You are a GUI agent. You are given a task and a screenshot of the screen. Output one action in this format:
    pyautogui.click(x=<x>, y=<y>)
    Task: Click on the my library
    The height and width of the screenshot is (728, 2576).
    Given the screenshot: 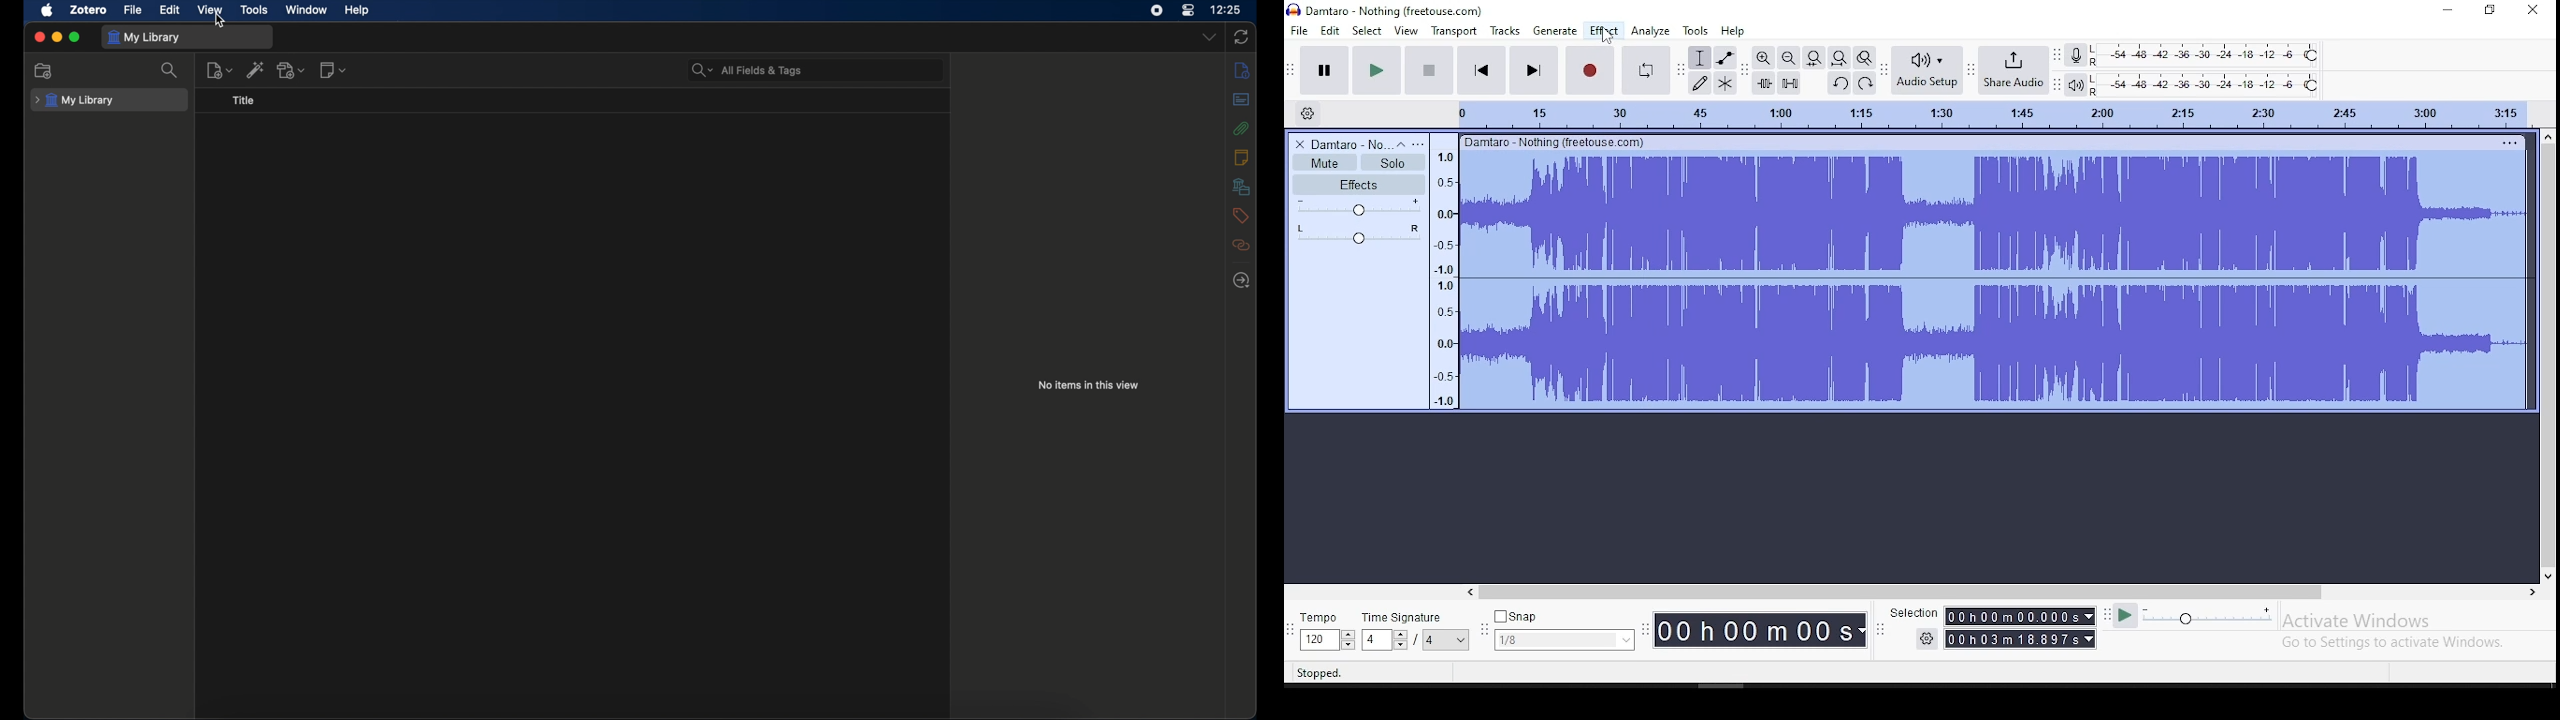 What is the action you would take?
    pyautogui.click(x=145, y=37)
    